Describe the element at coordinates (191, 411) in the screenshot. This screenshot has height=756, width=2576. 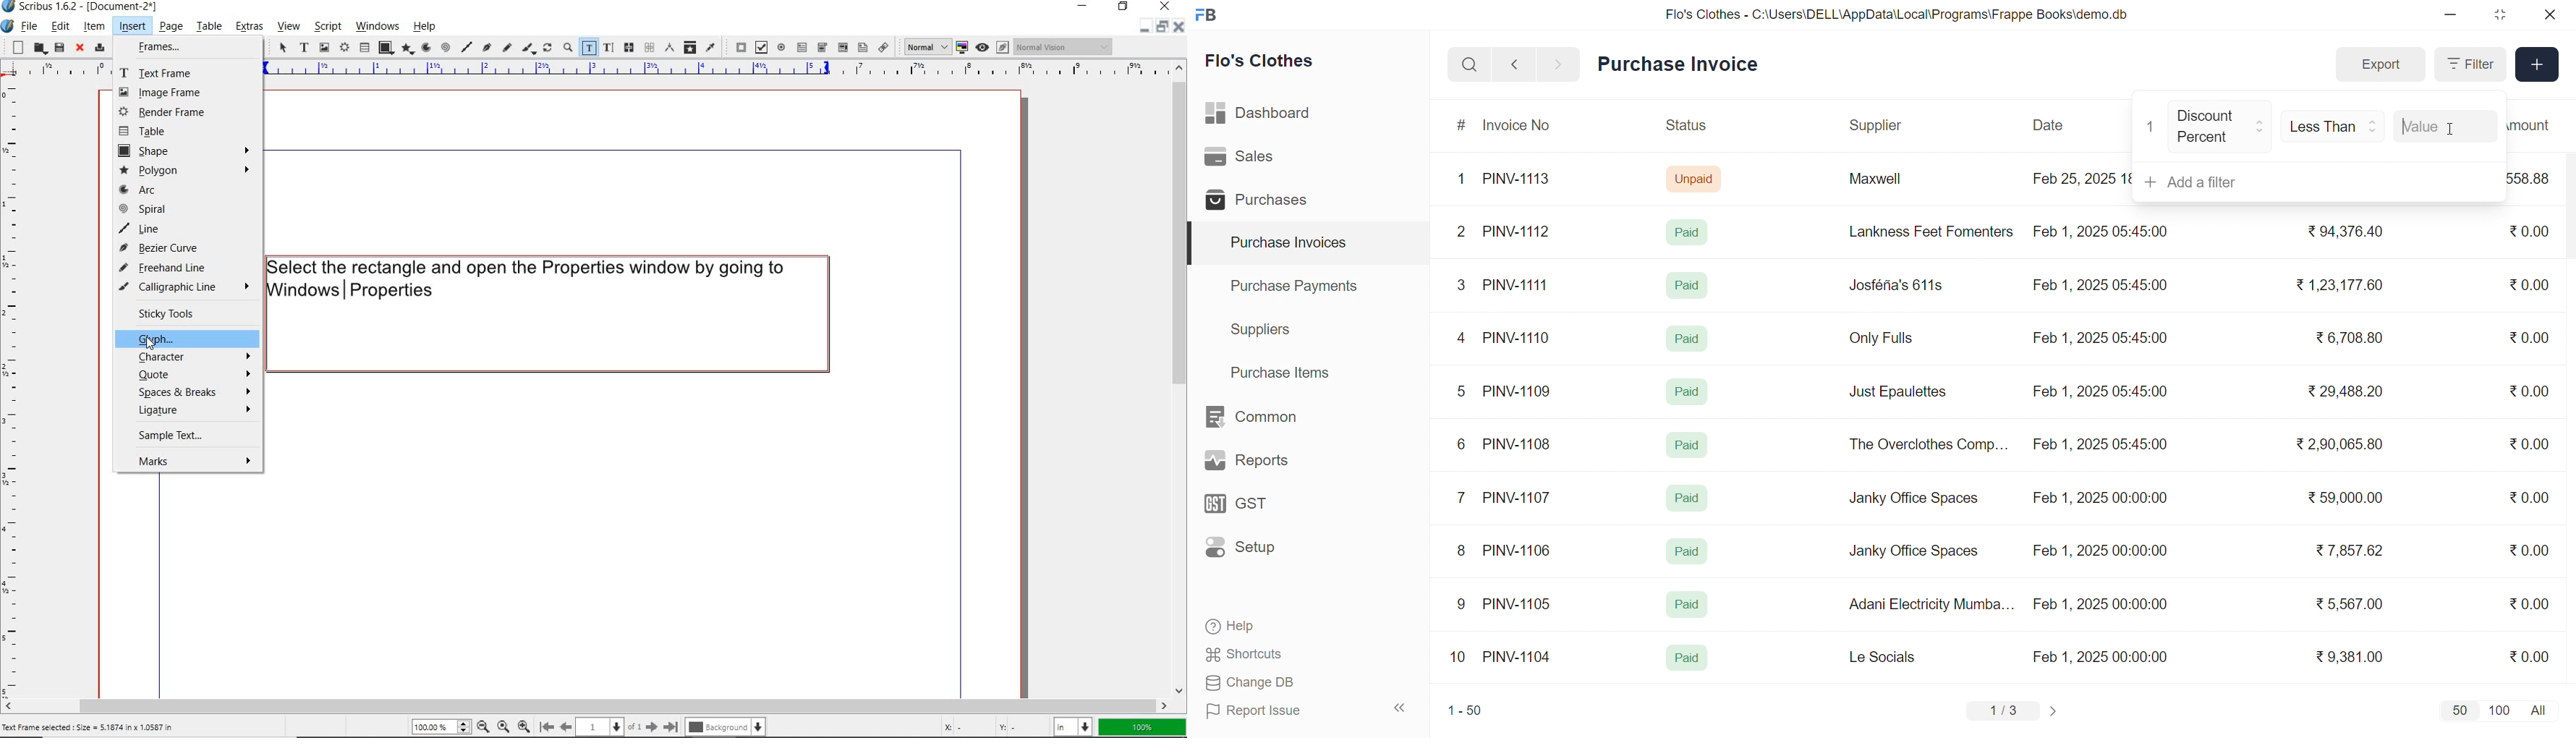
I see `ligature` at that location.